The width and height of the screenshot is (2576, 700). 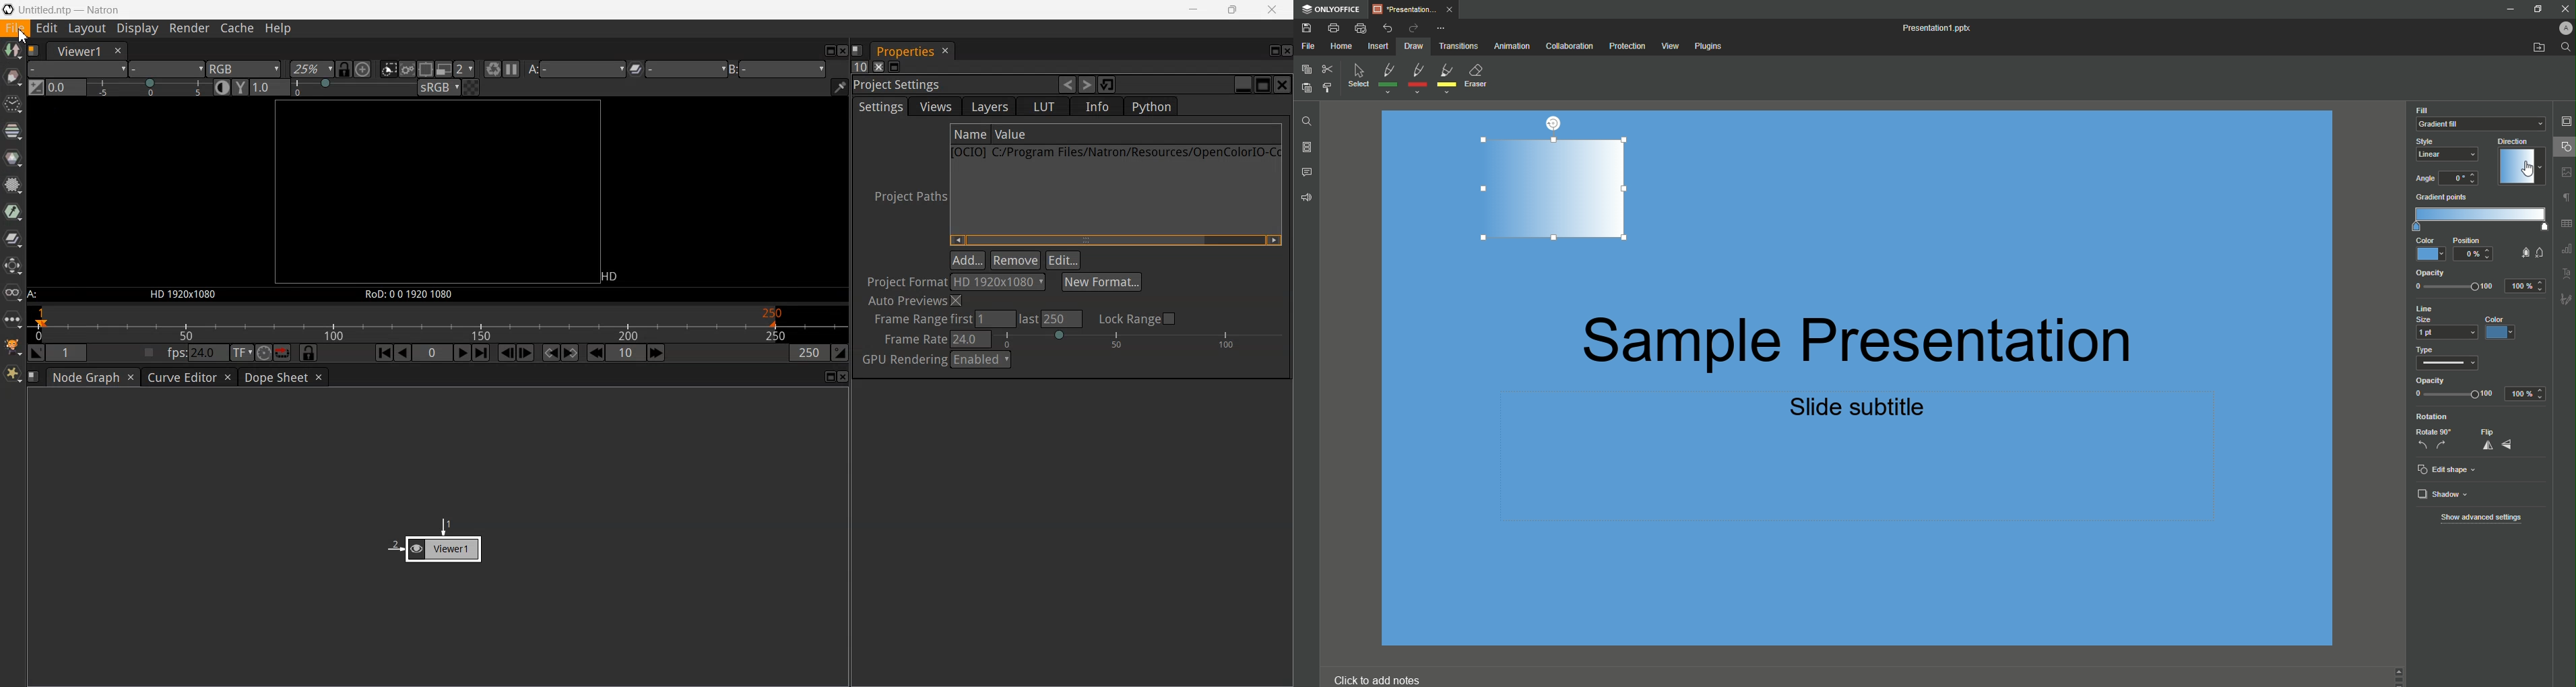 I want to click on More Options, so click(x=1443, y=27).